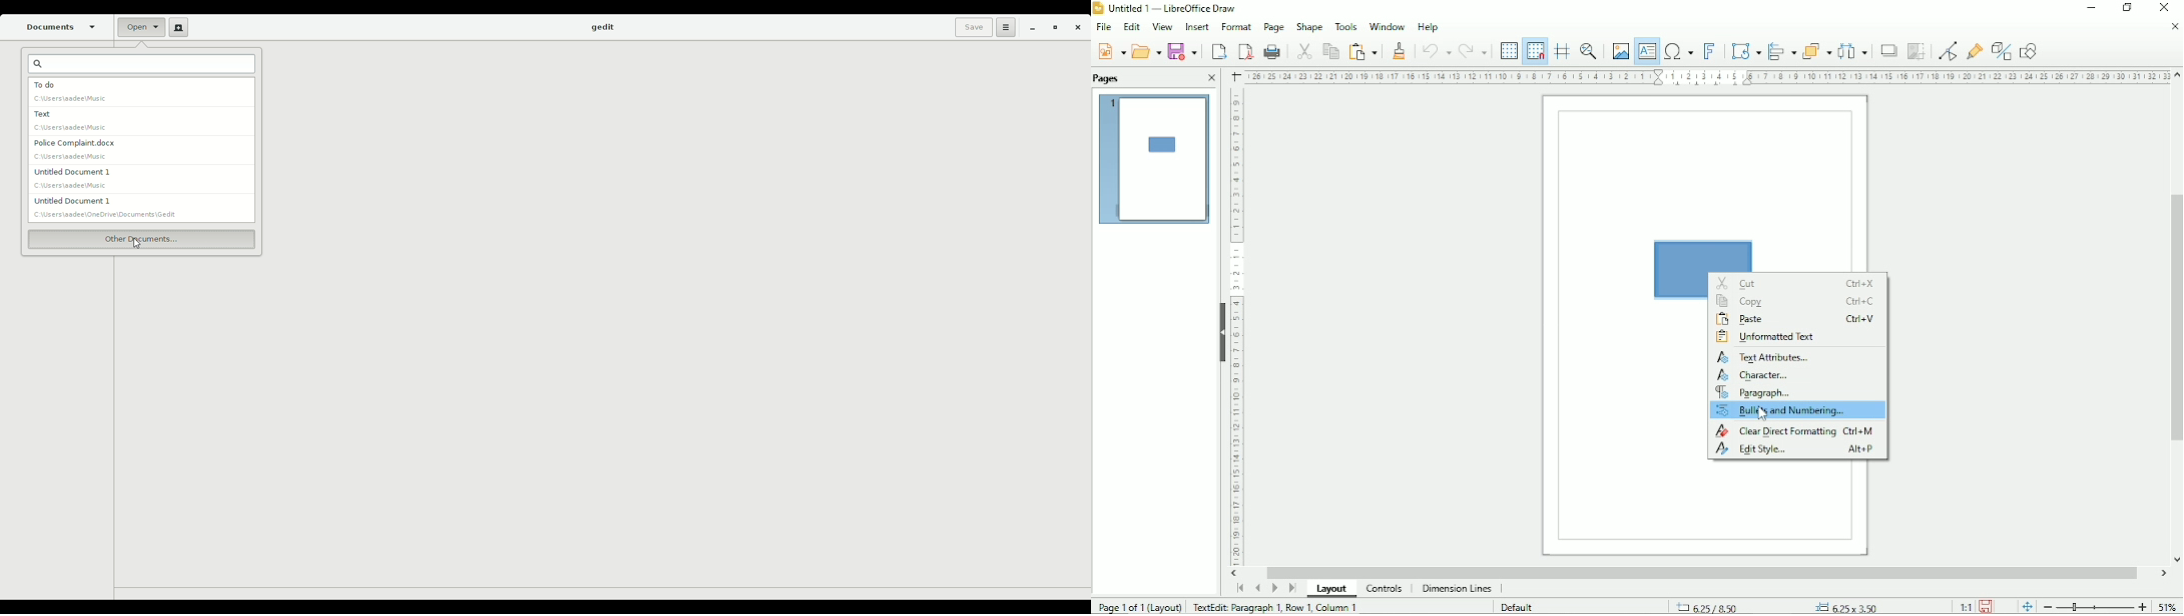  I want to click on Scroll to first page, so click(1240, 587).